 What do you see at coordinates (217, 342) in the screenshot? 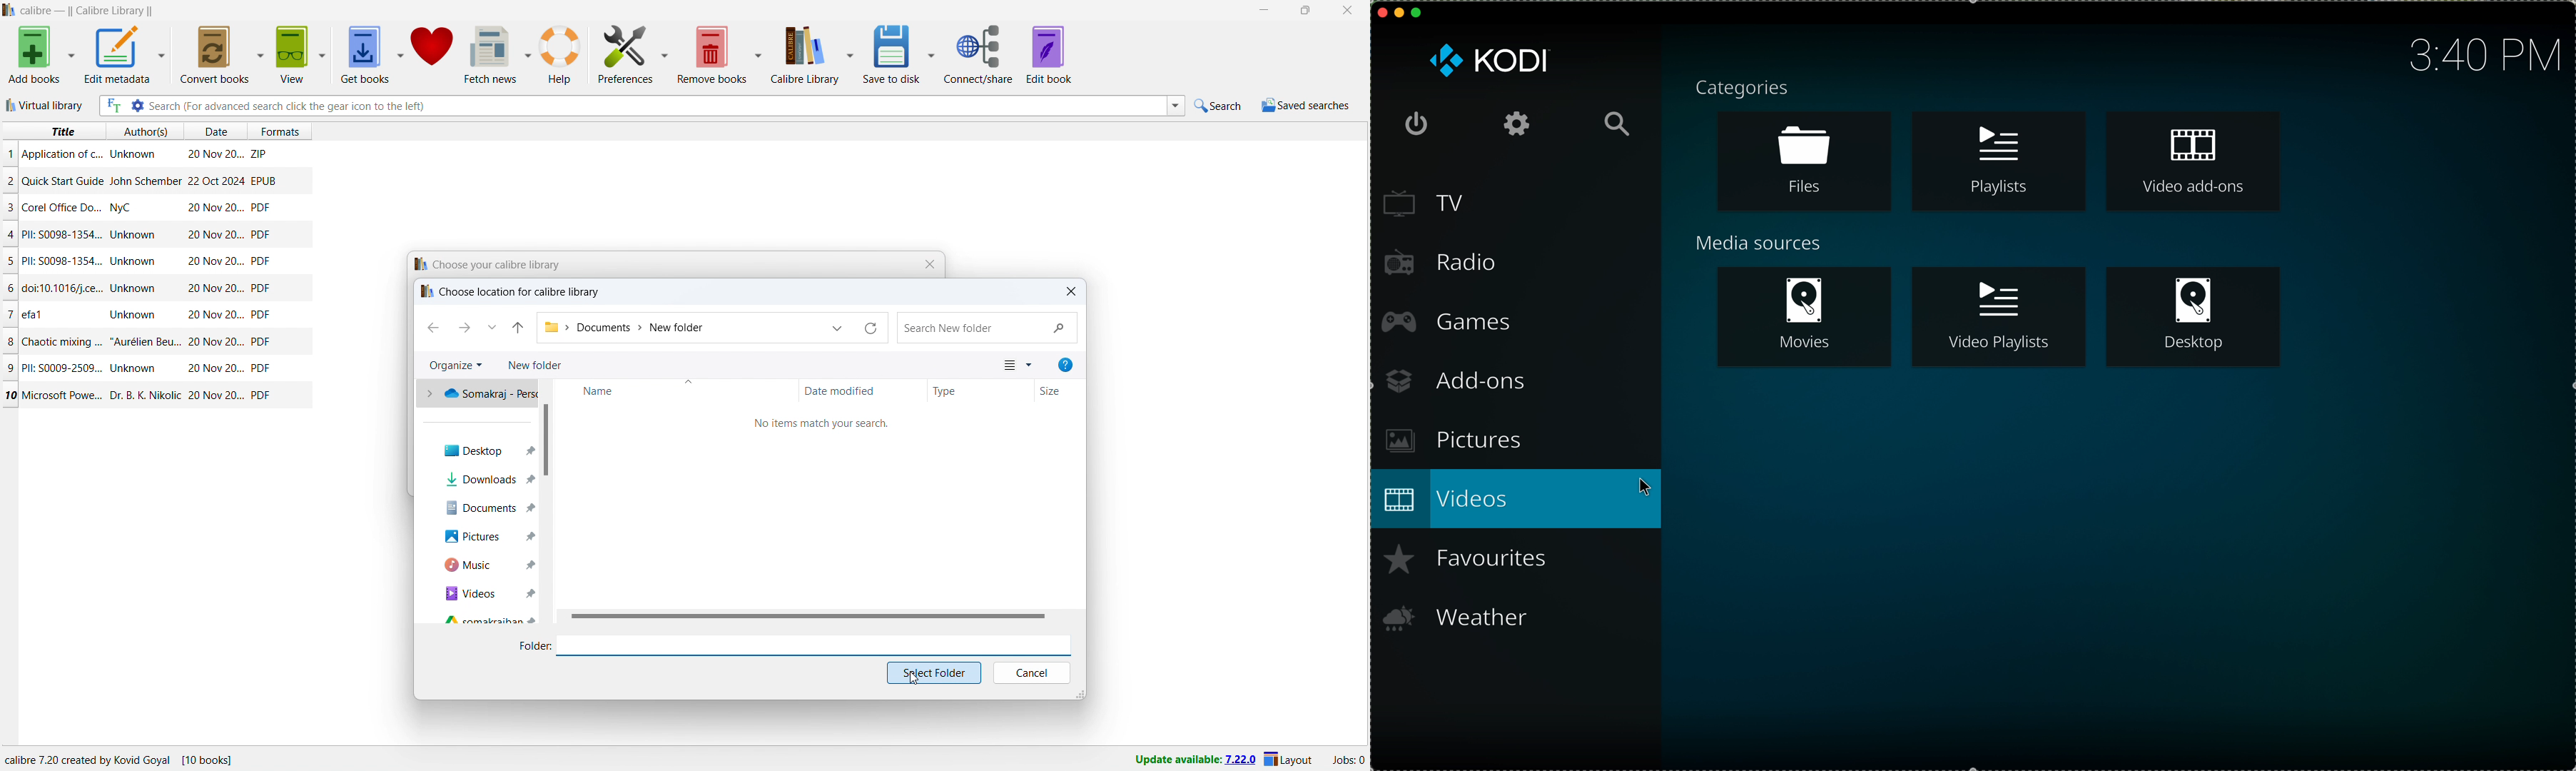
I see `Date` at bounding box center [217, 342].